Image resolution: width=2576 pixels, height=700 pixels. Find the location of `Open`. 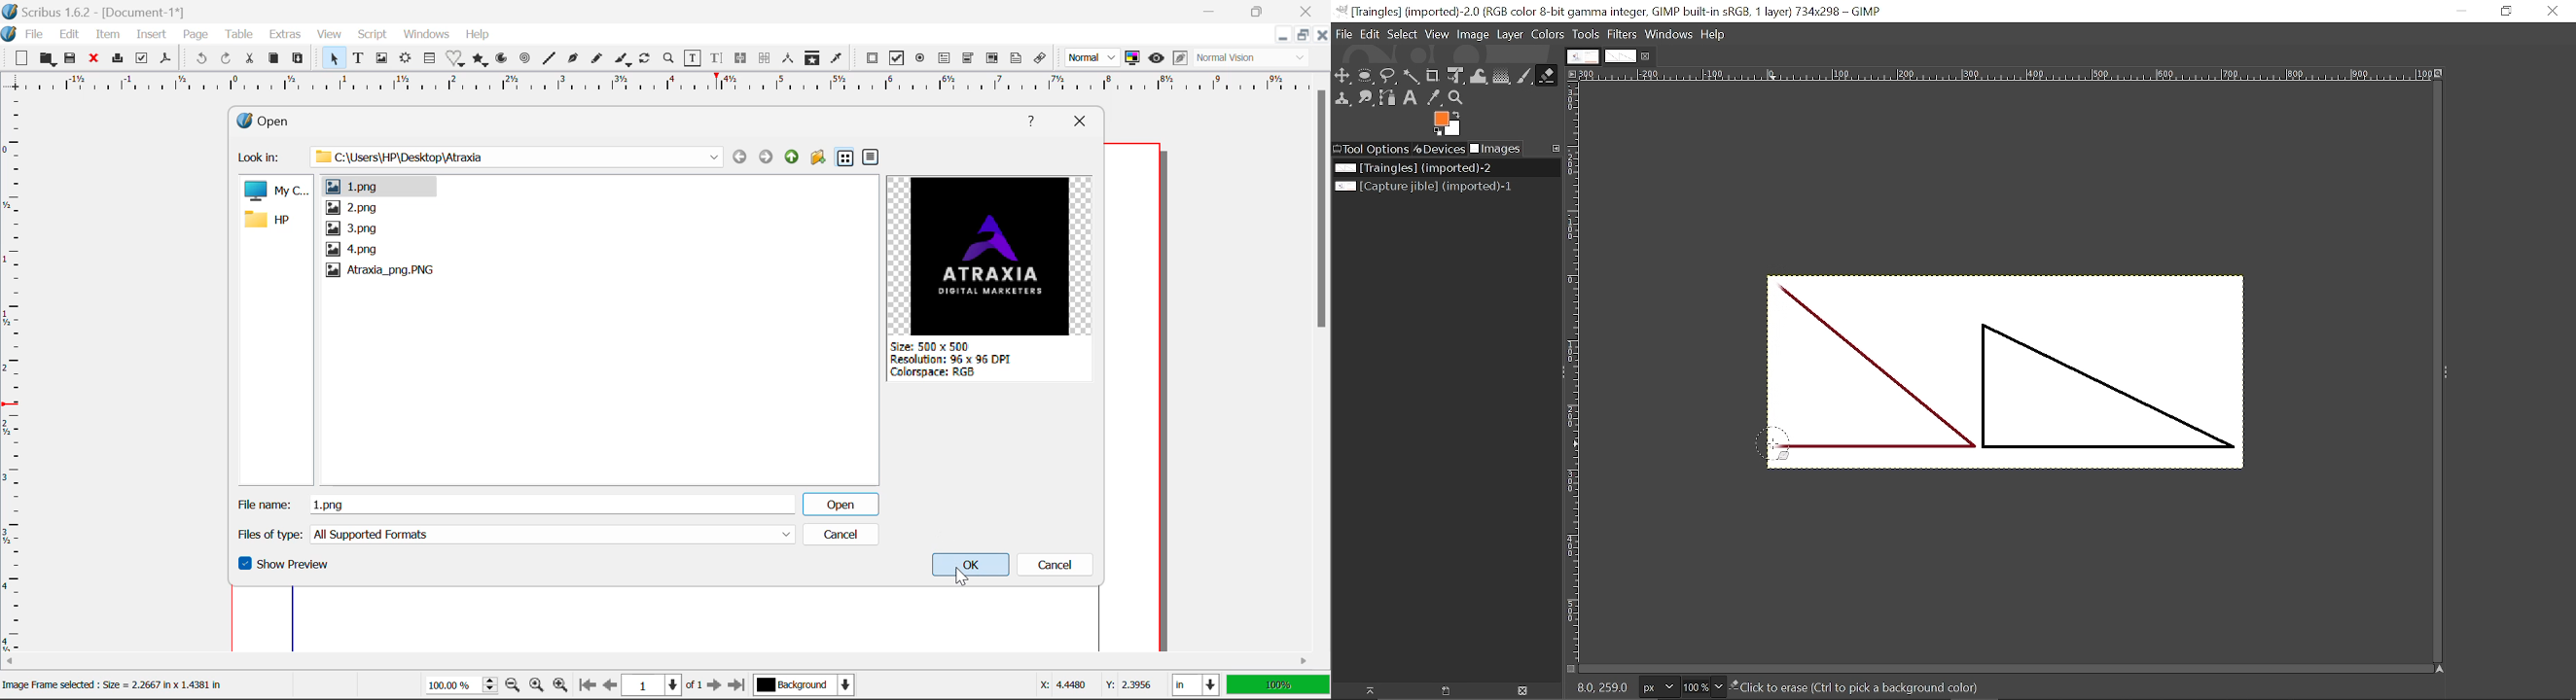

Open is located at coordinates (840, 503).